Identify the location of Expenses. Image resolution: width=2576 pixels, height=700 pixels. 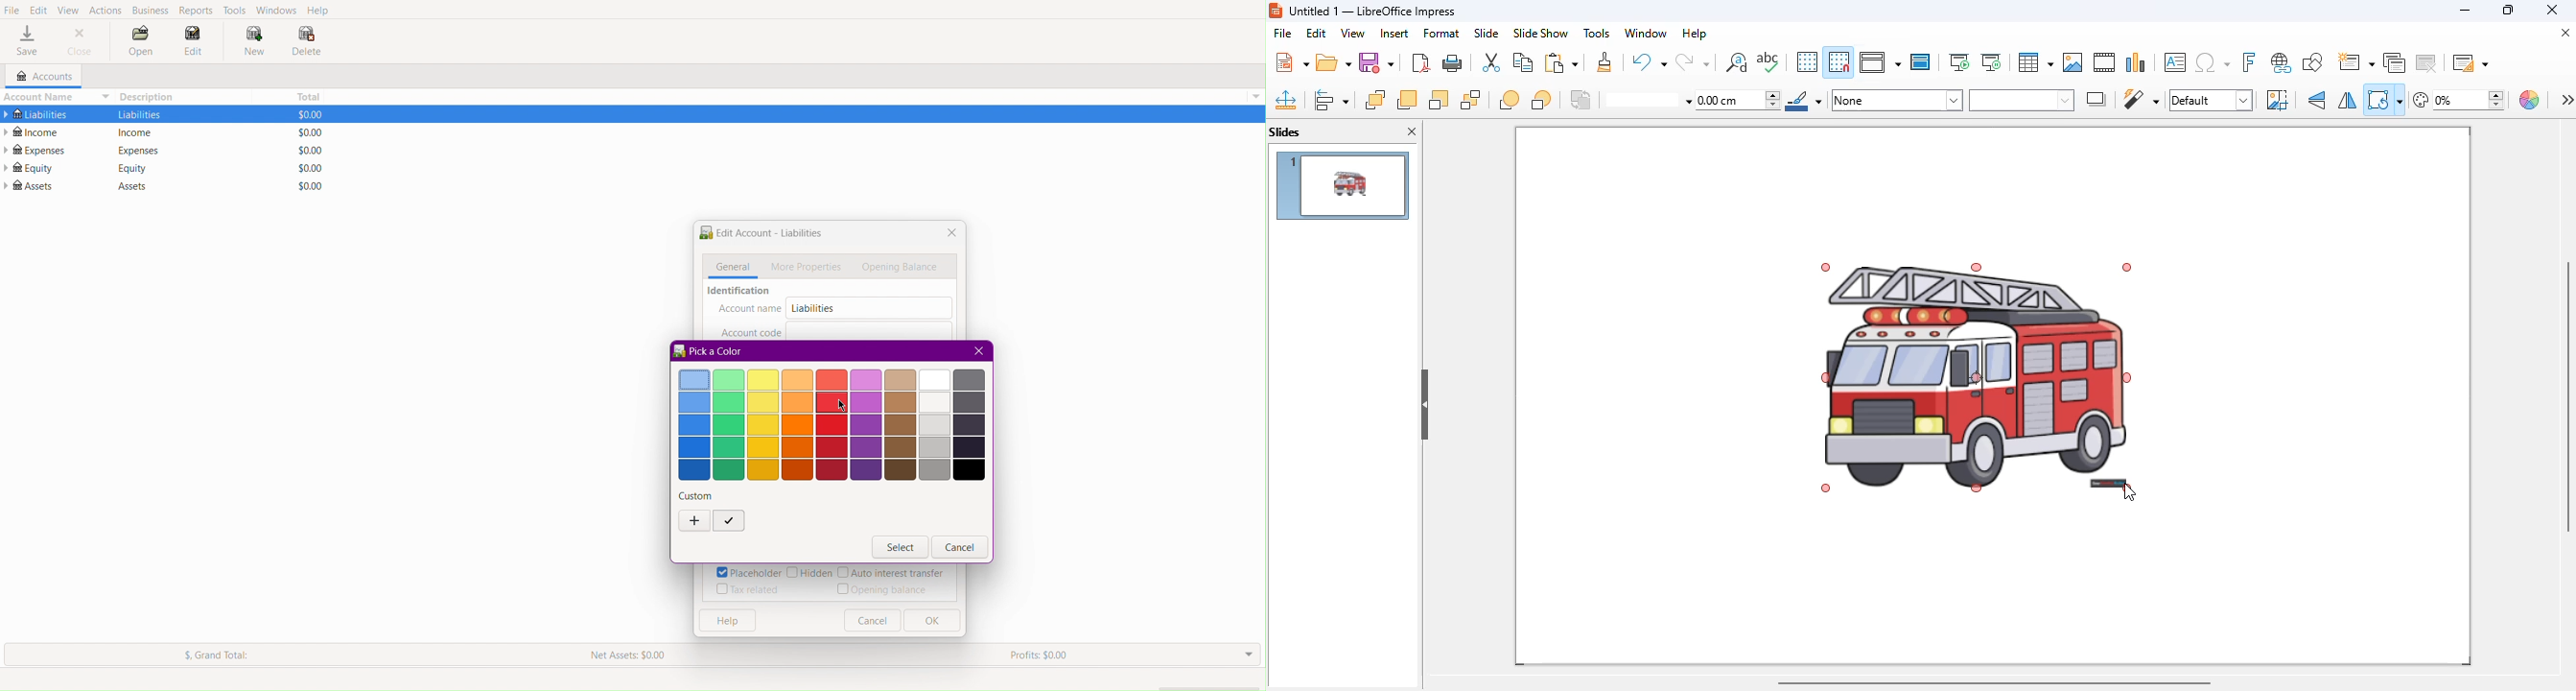
(36, 150).